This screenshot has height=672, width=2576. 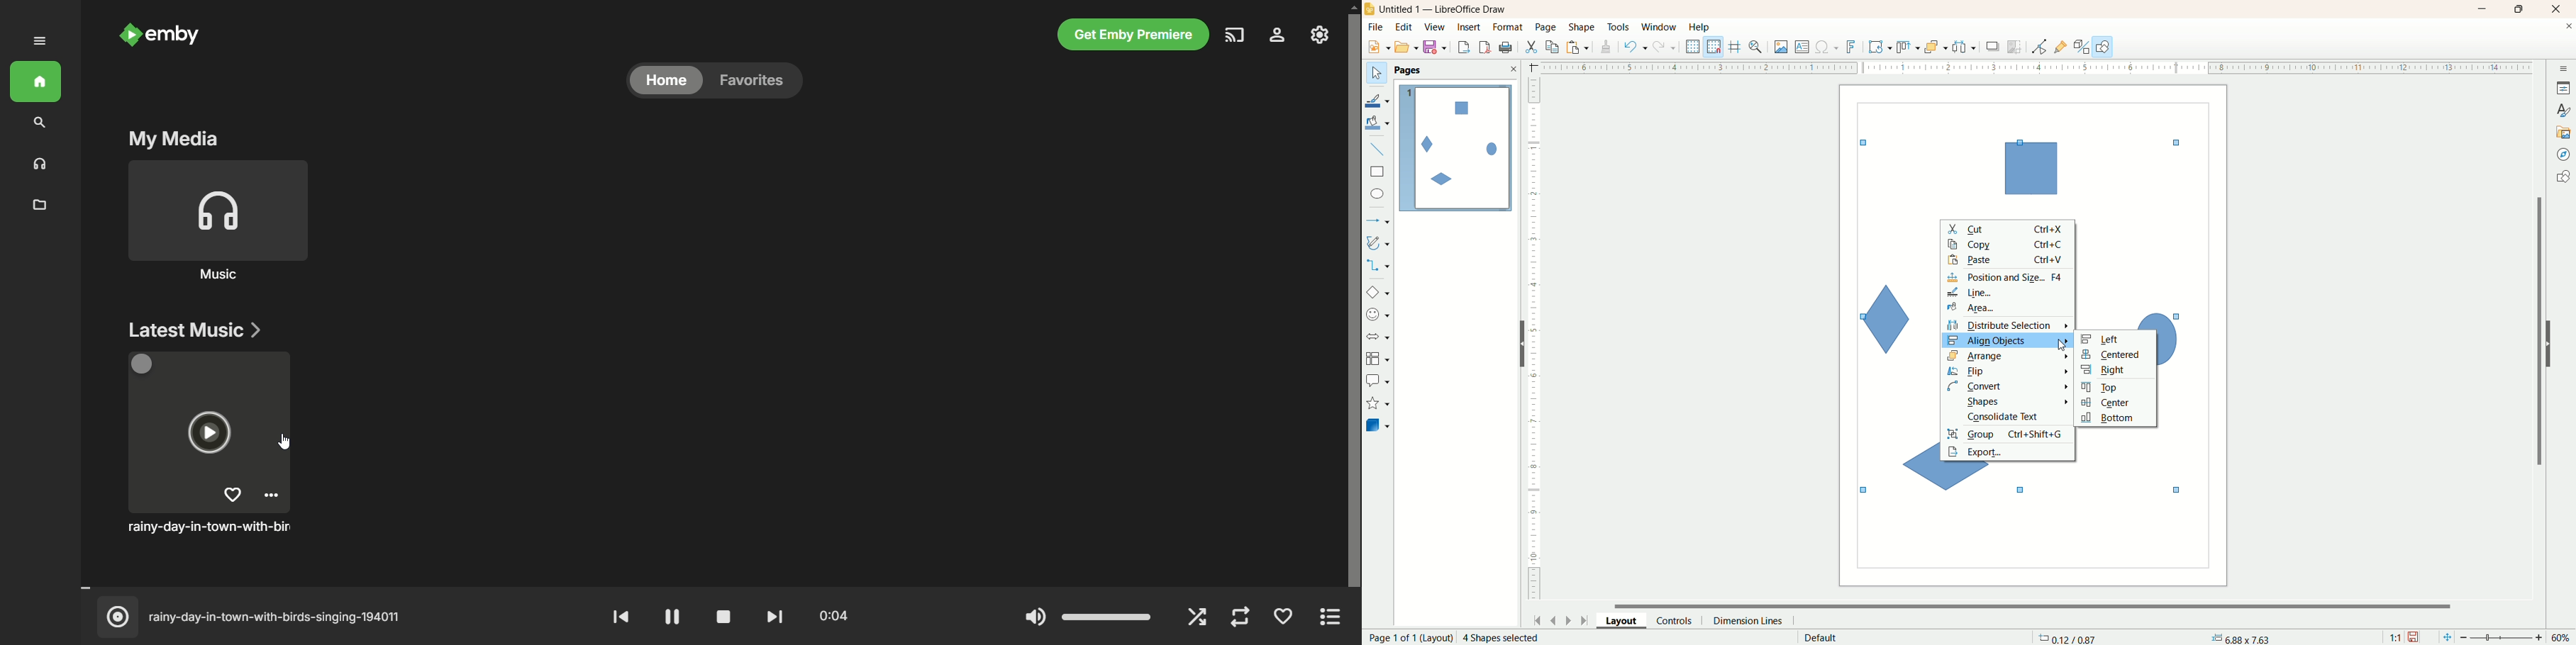 What do you see at coordinates (1379, 123) in the screenshot?
I see `fill color` at bounding box center [1379, 123].